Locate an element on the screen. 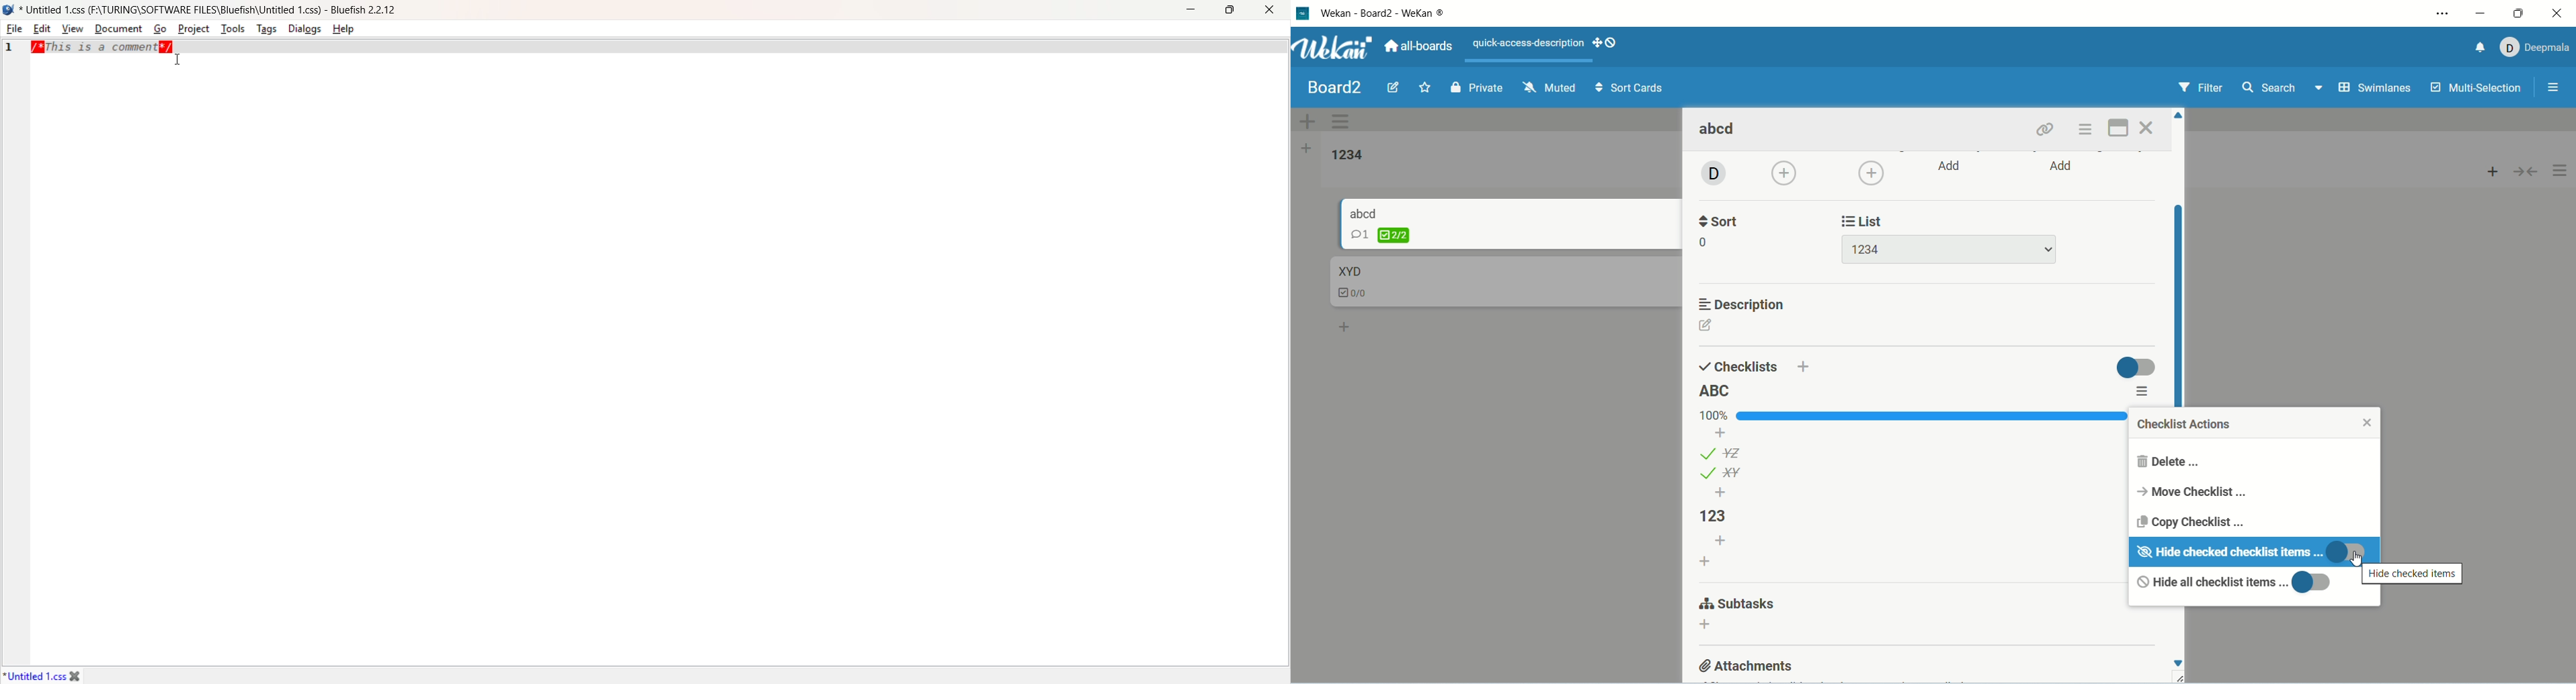 The width and height of the screenshot is (2576, 700). logo is located at coordinates (1301, 14).